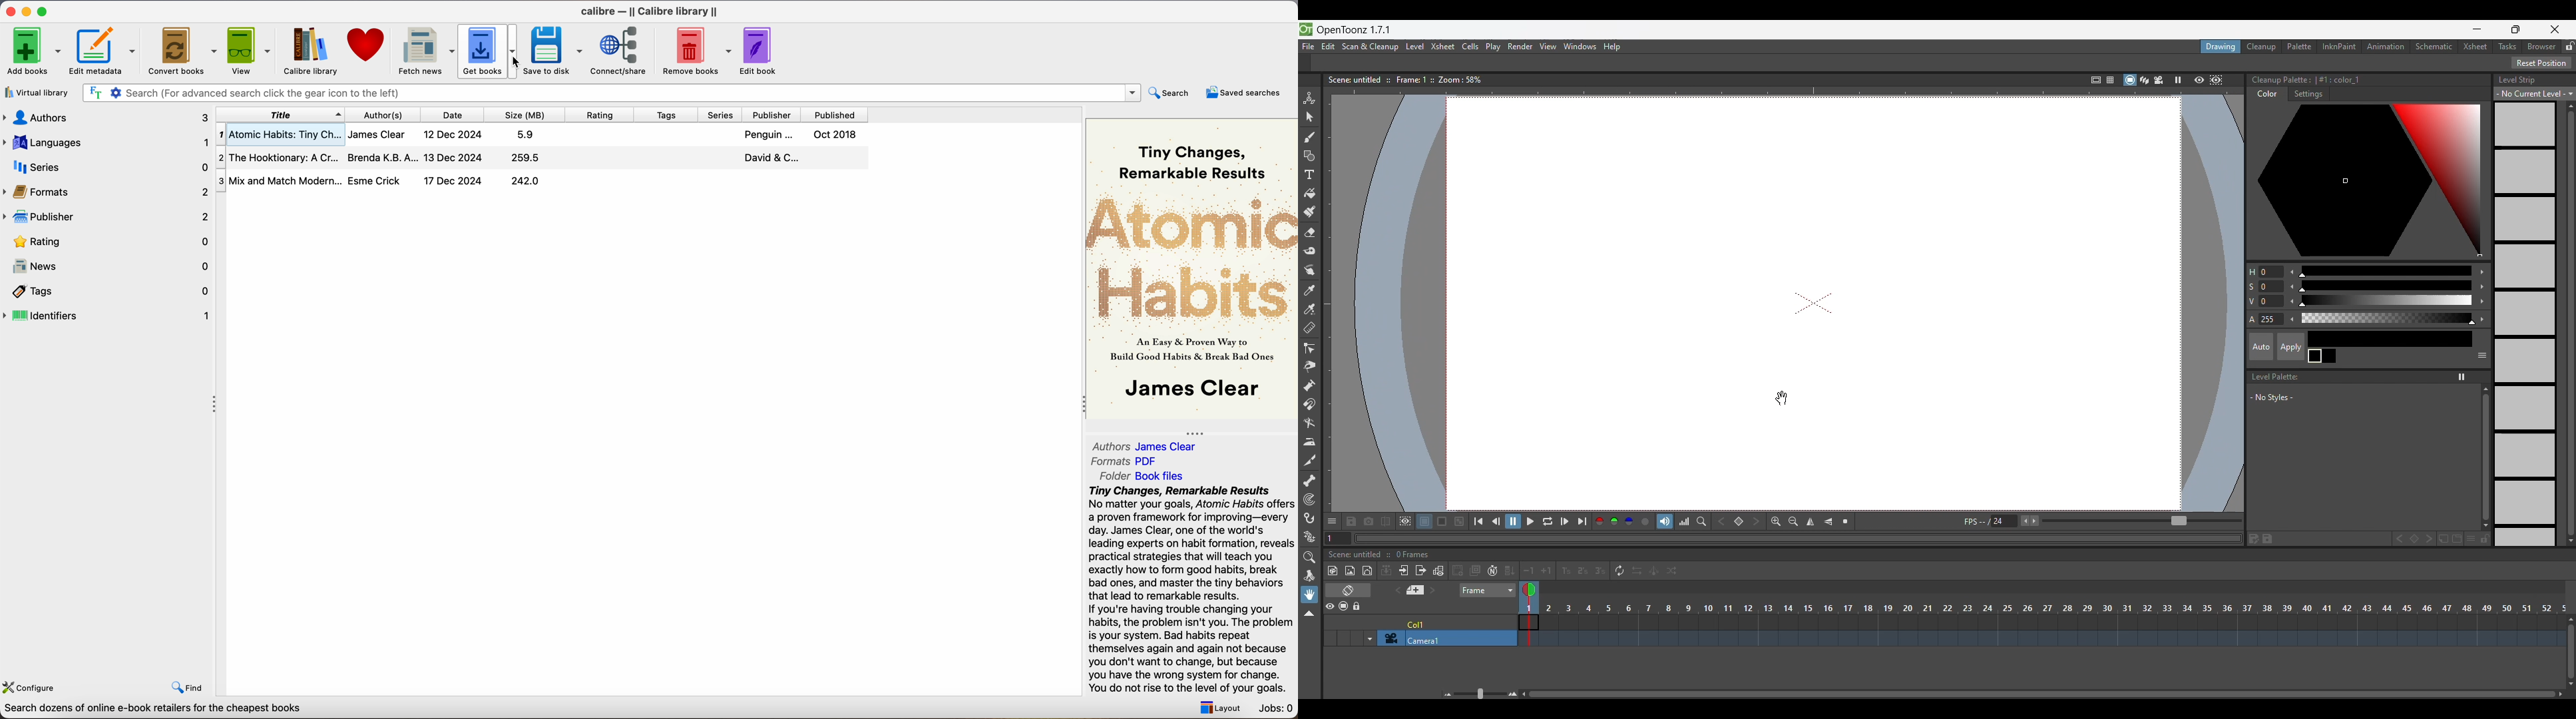 The image size is (2576, 728). What do you see at coordinates (1612, 47) in the screenshot?
I see `Help` at bounding box center [1612, 47].